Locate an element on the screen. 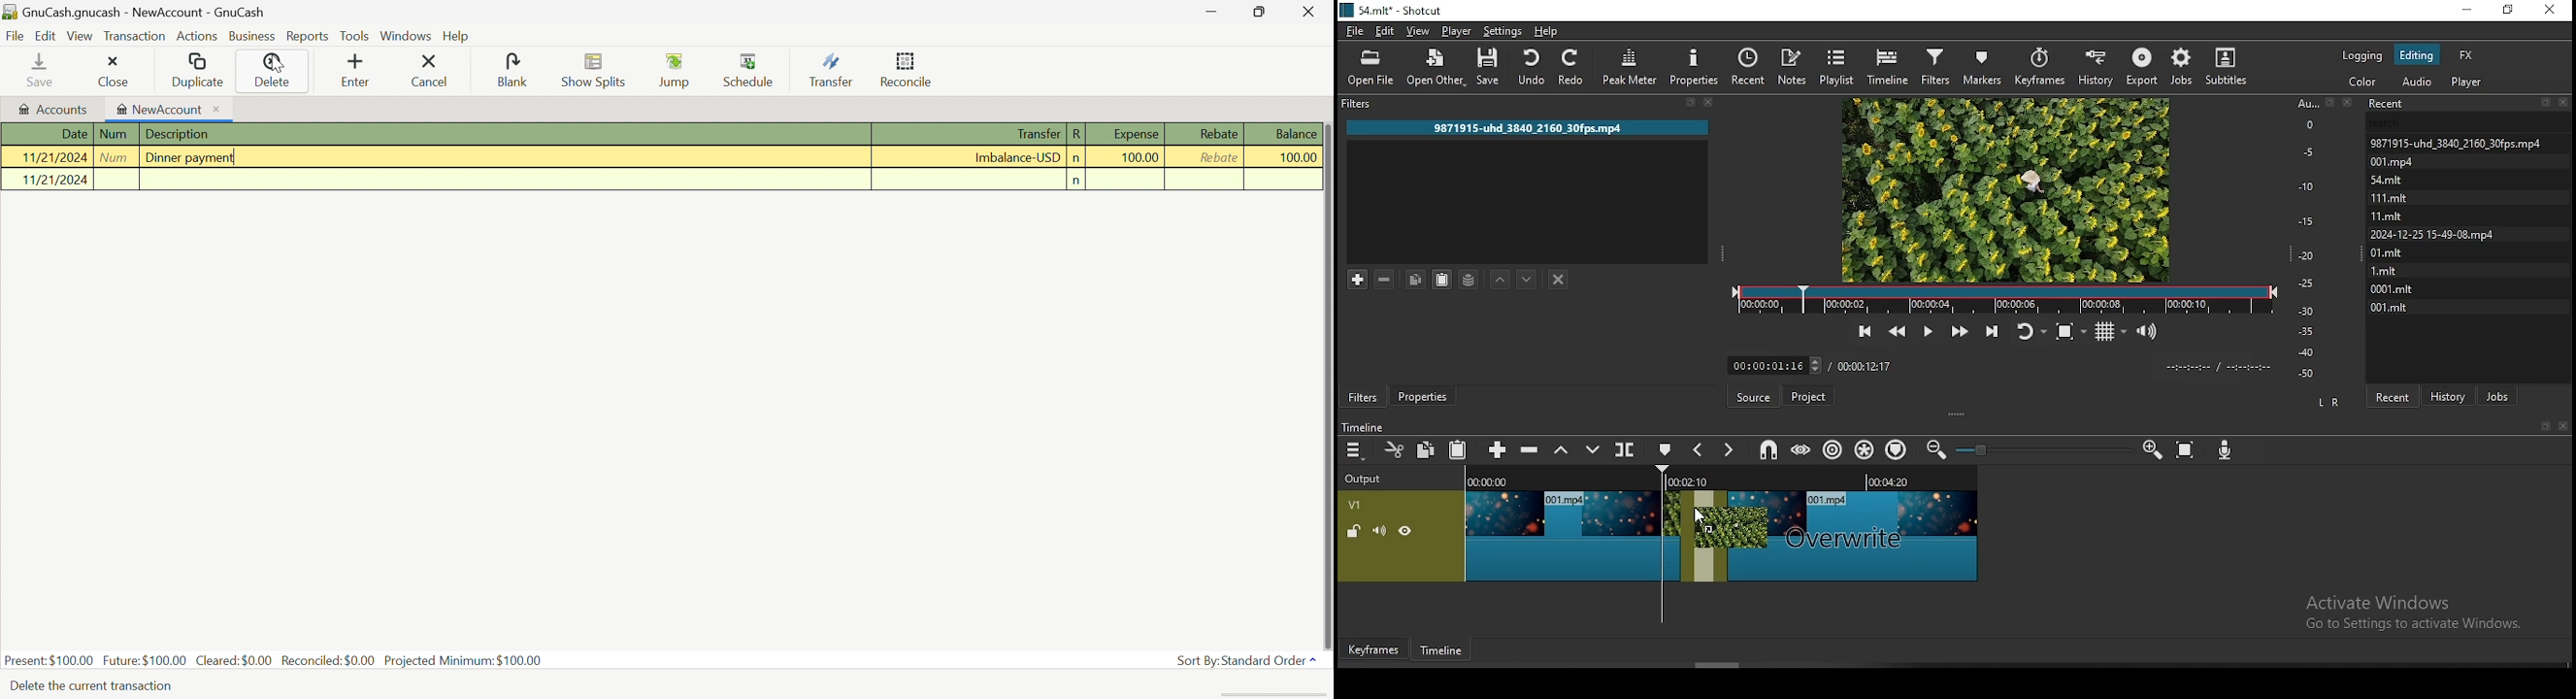 The image size is (2576, 700). Transfer is located at coordinates (832, 69).